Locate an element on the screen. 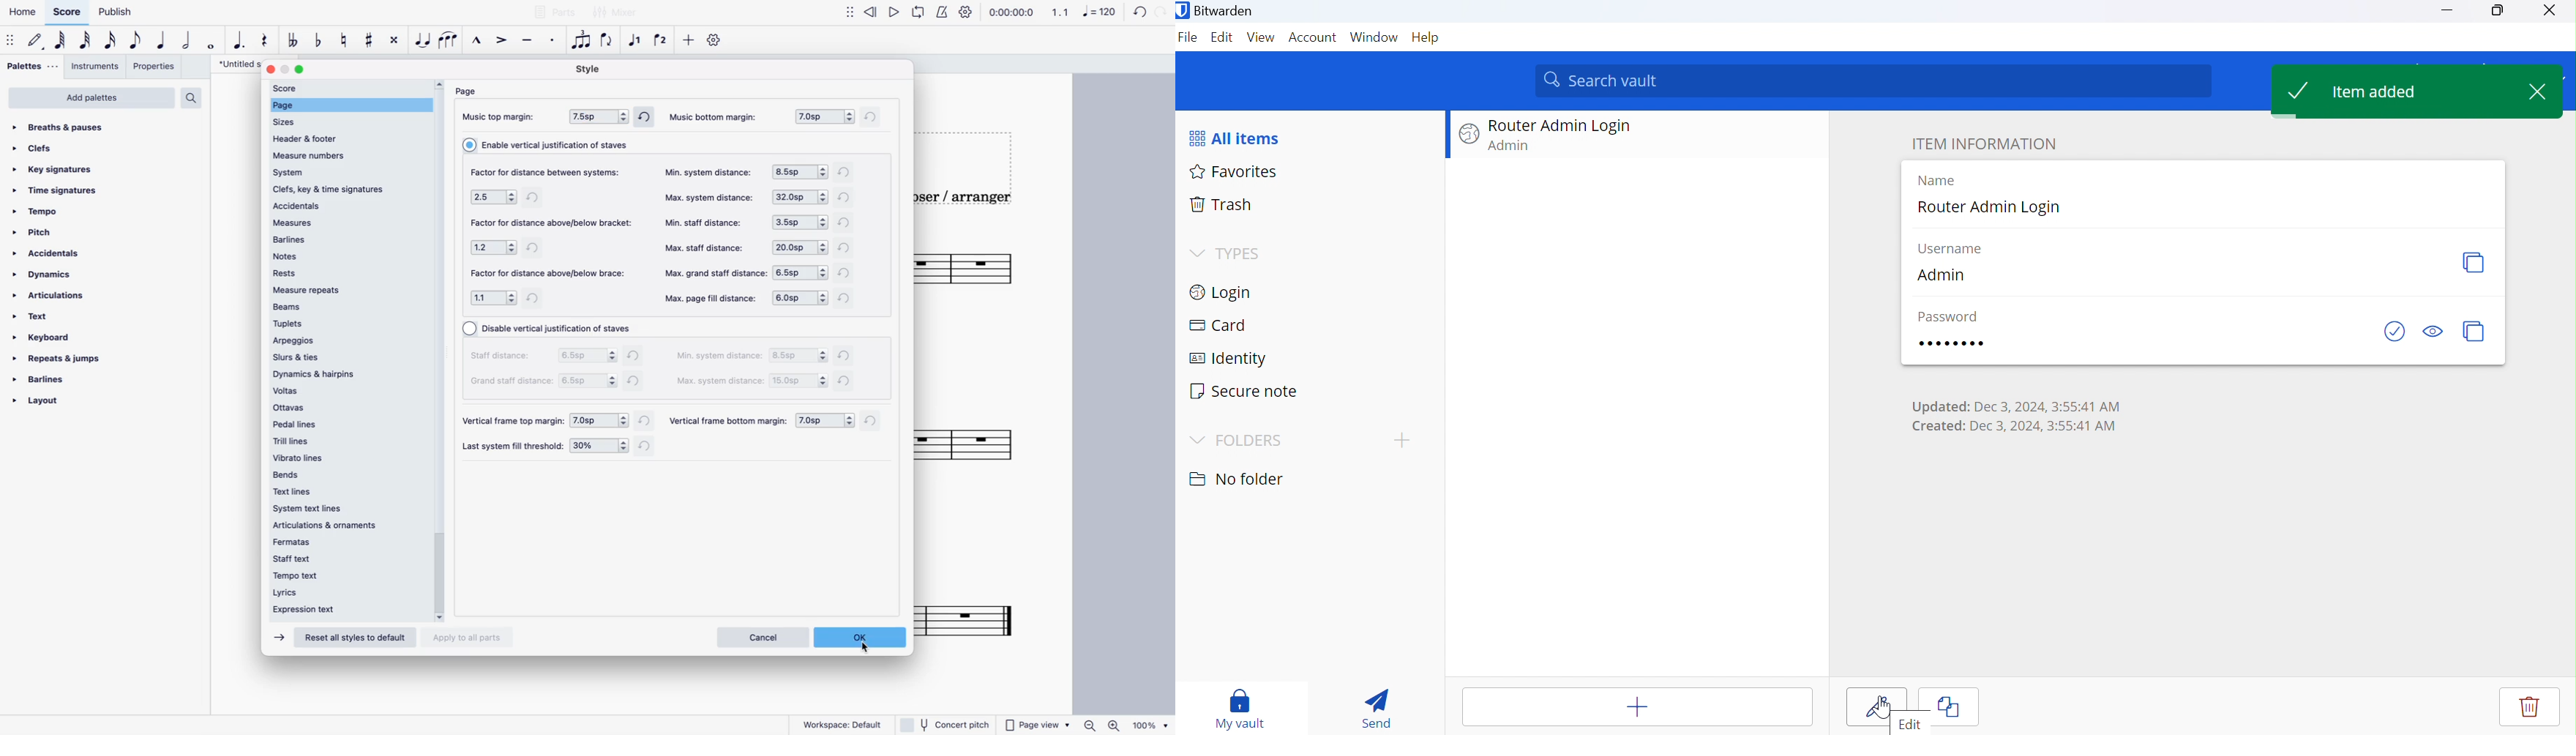 Image resolution: width=2576 pixels, height=756 pixels. playback loop is located at coordinates (921, 14).